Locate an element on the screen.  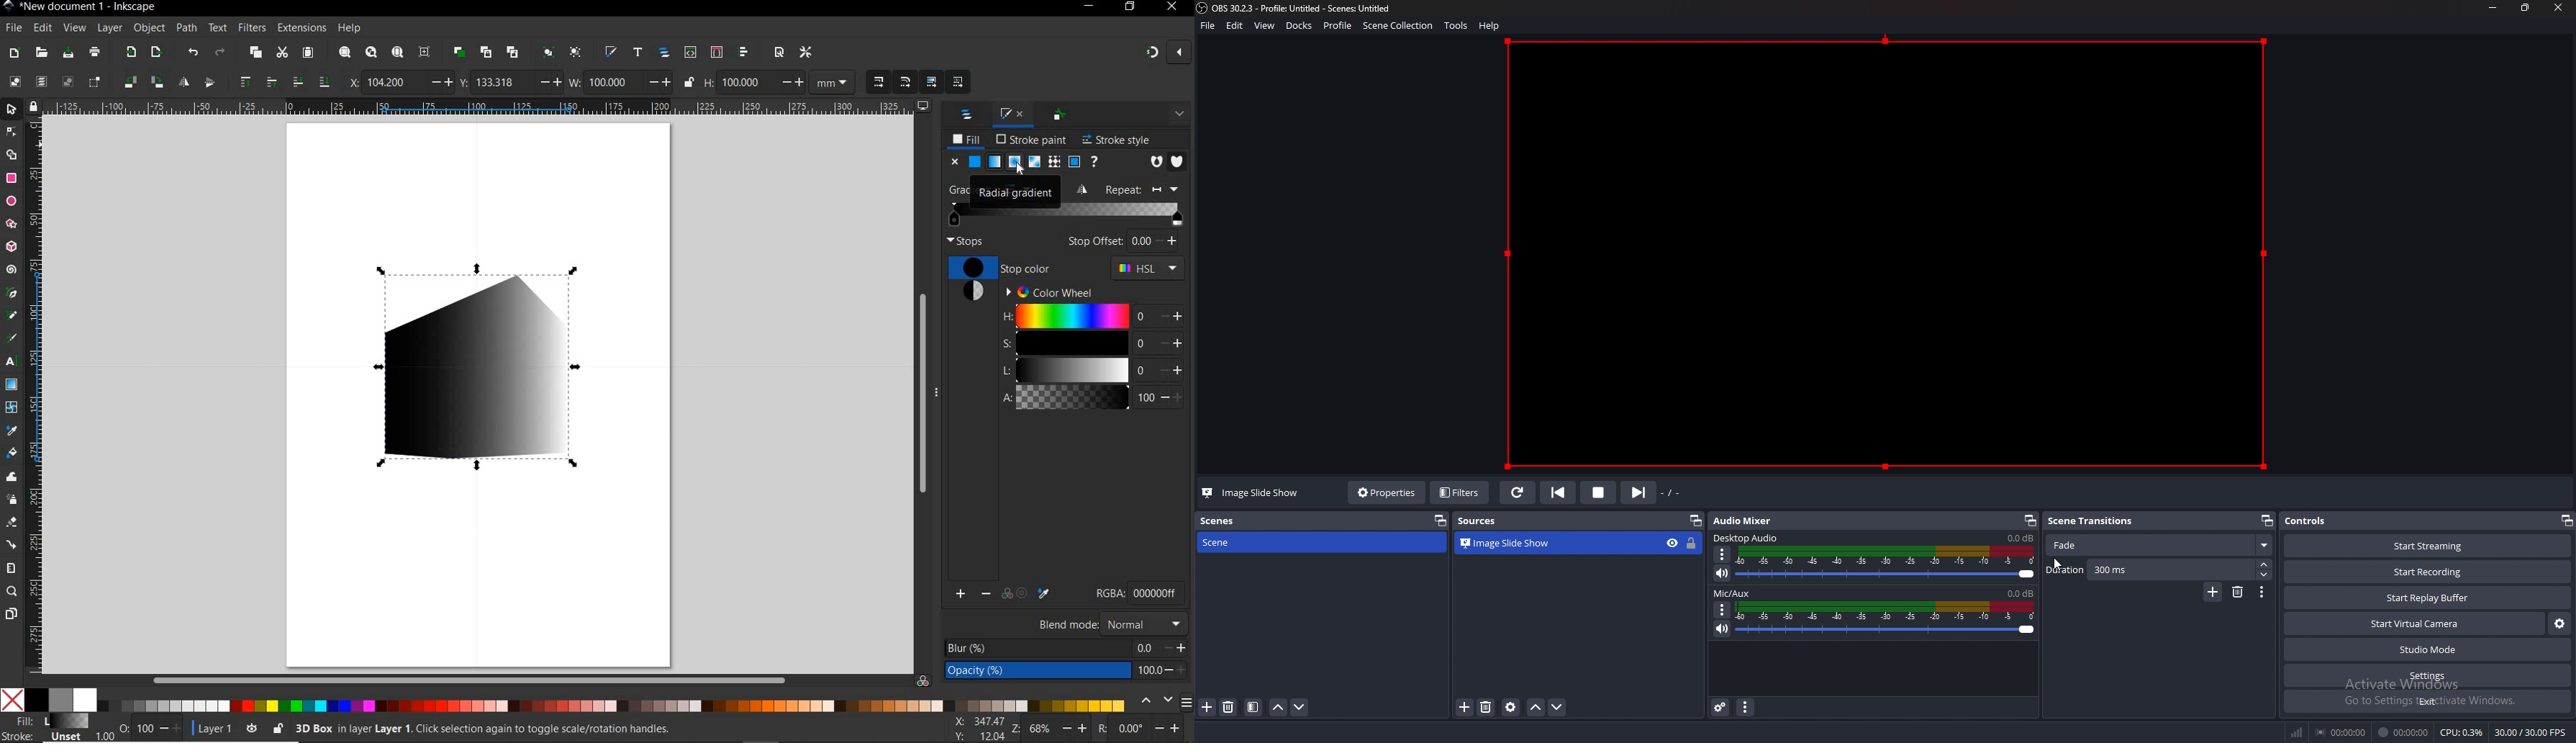
edit is located at coordinates (1236, 25).